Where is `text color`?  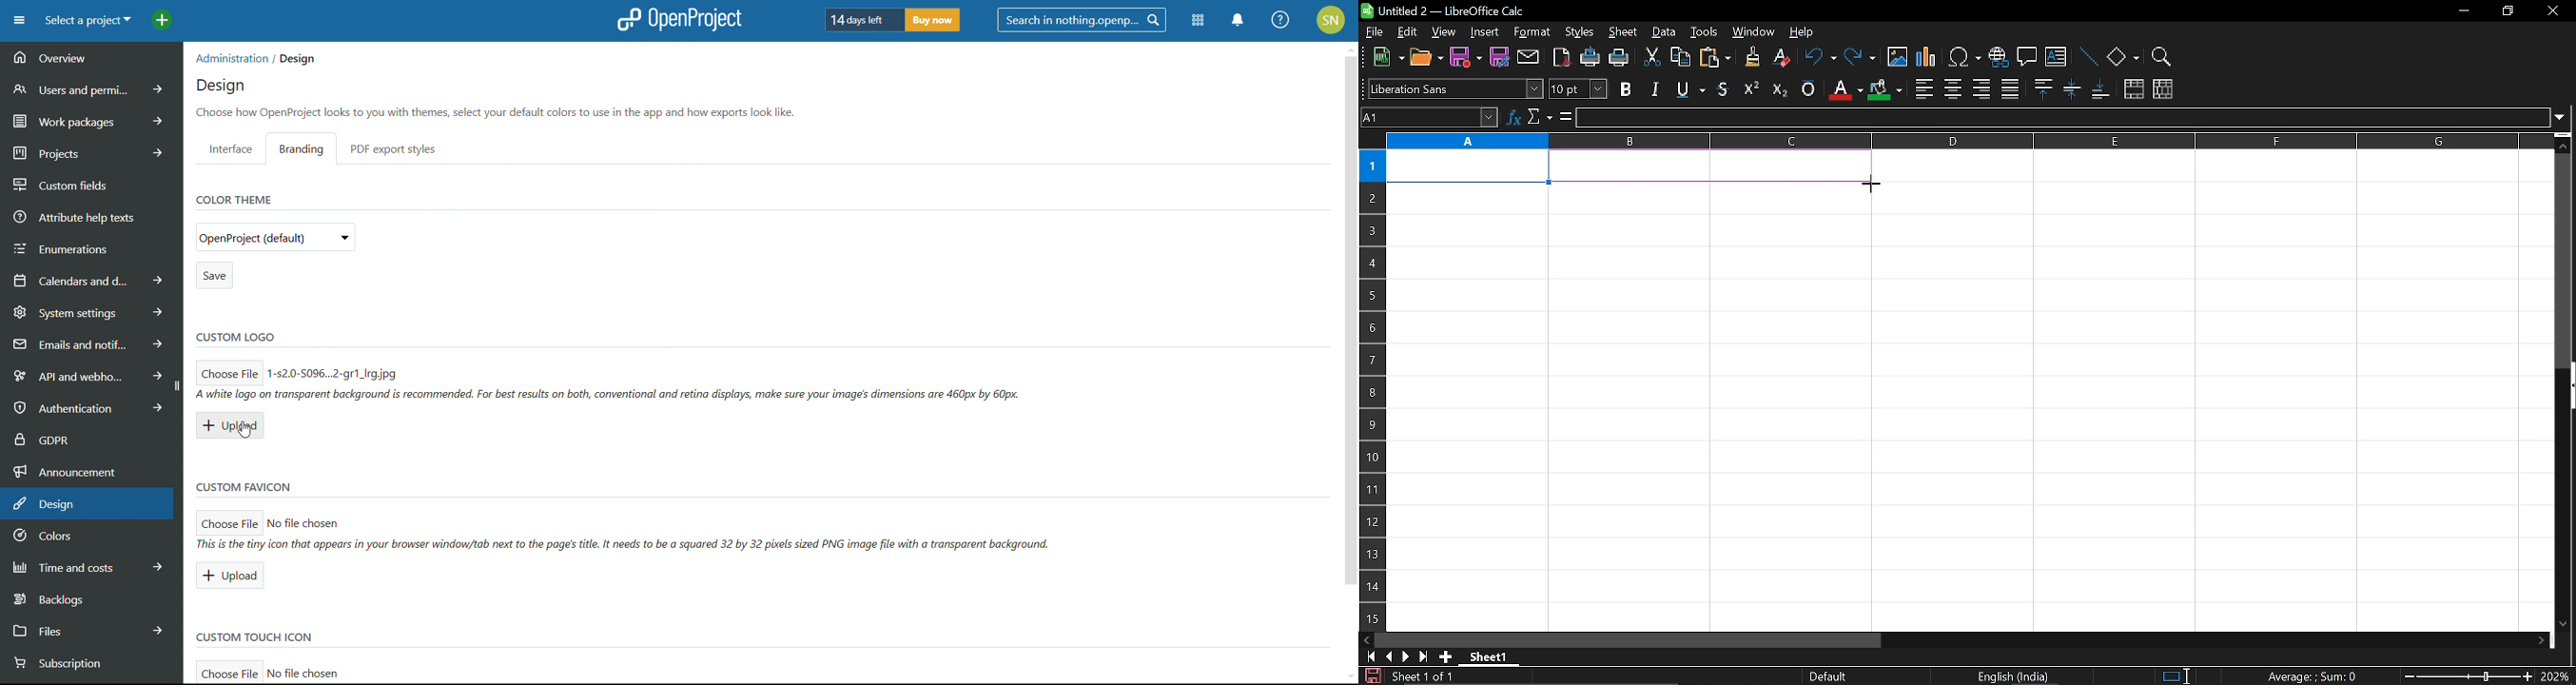
text color is located at coordinates (1844, 89).